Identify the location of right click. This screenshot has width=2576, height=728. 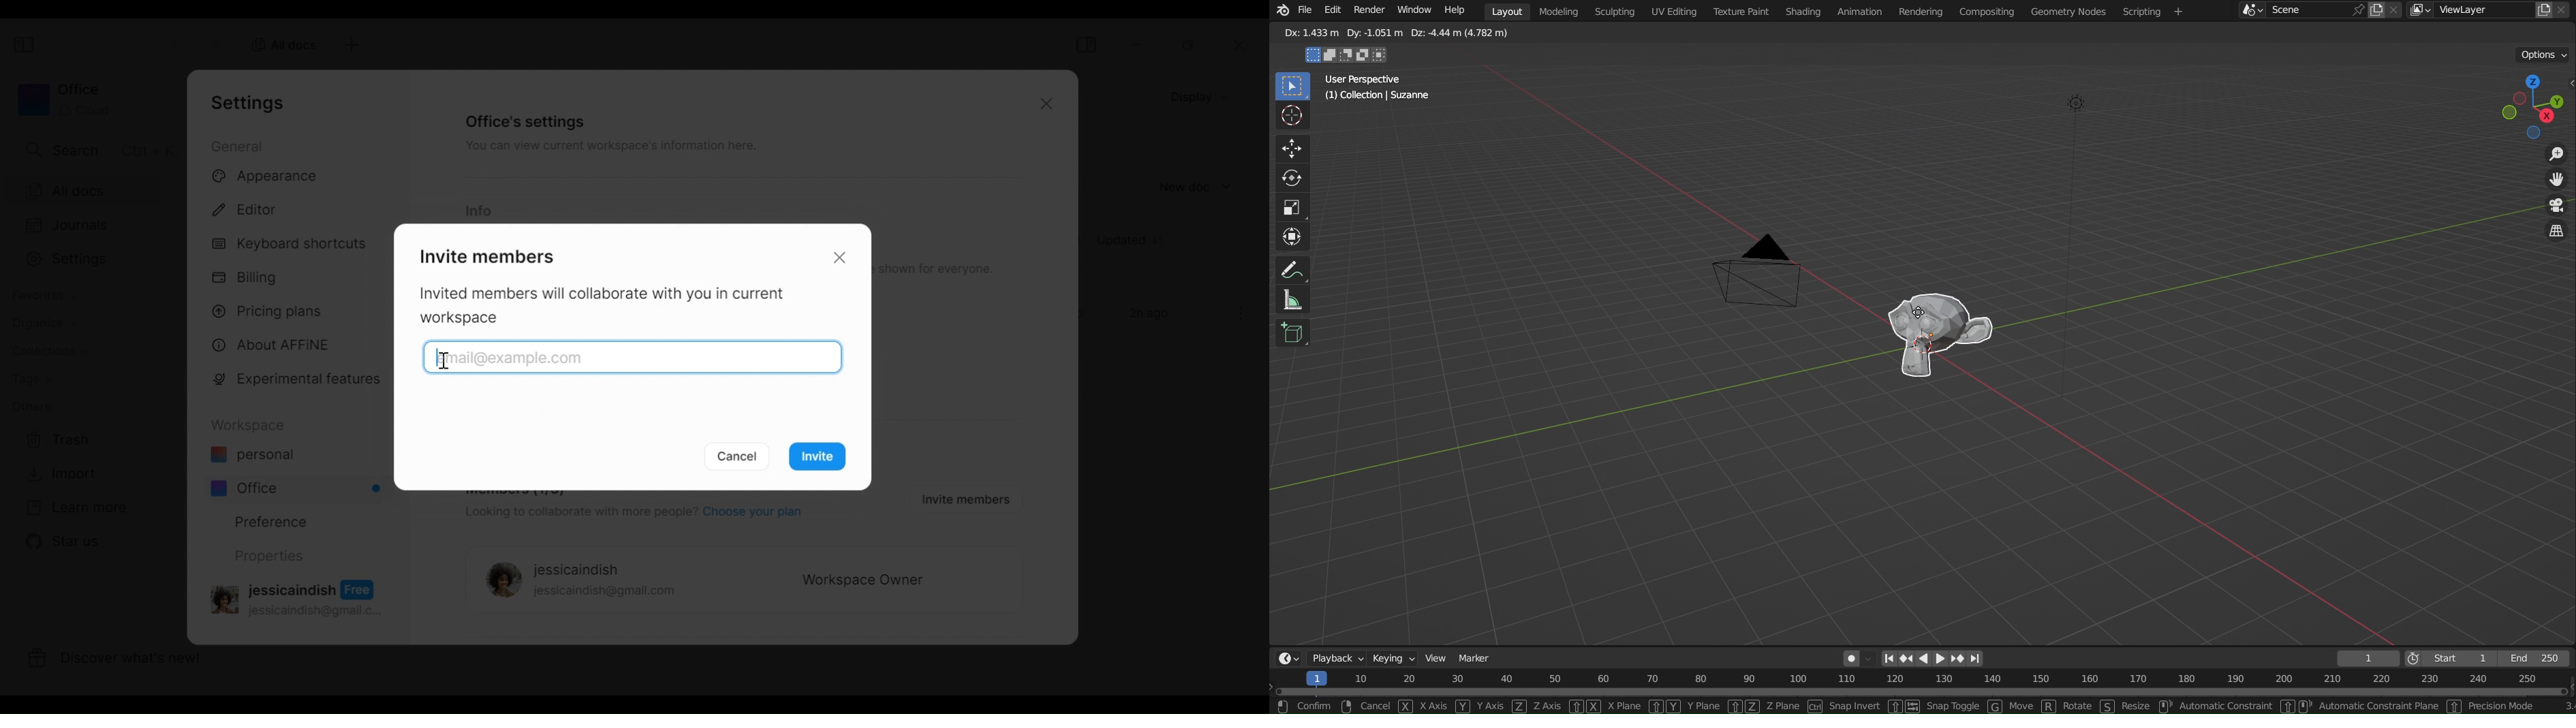
(1346, 707).